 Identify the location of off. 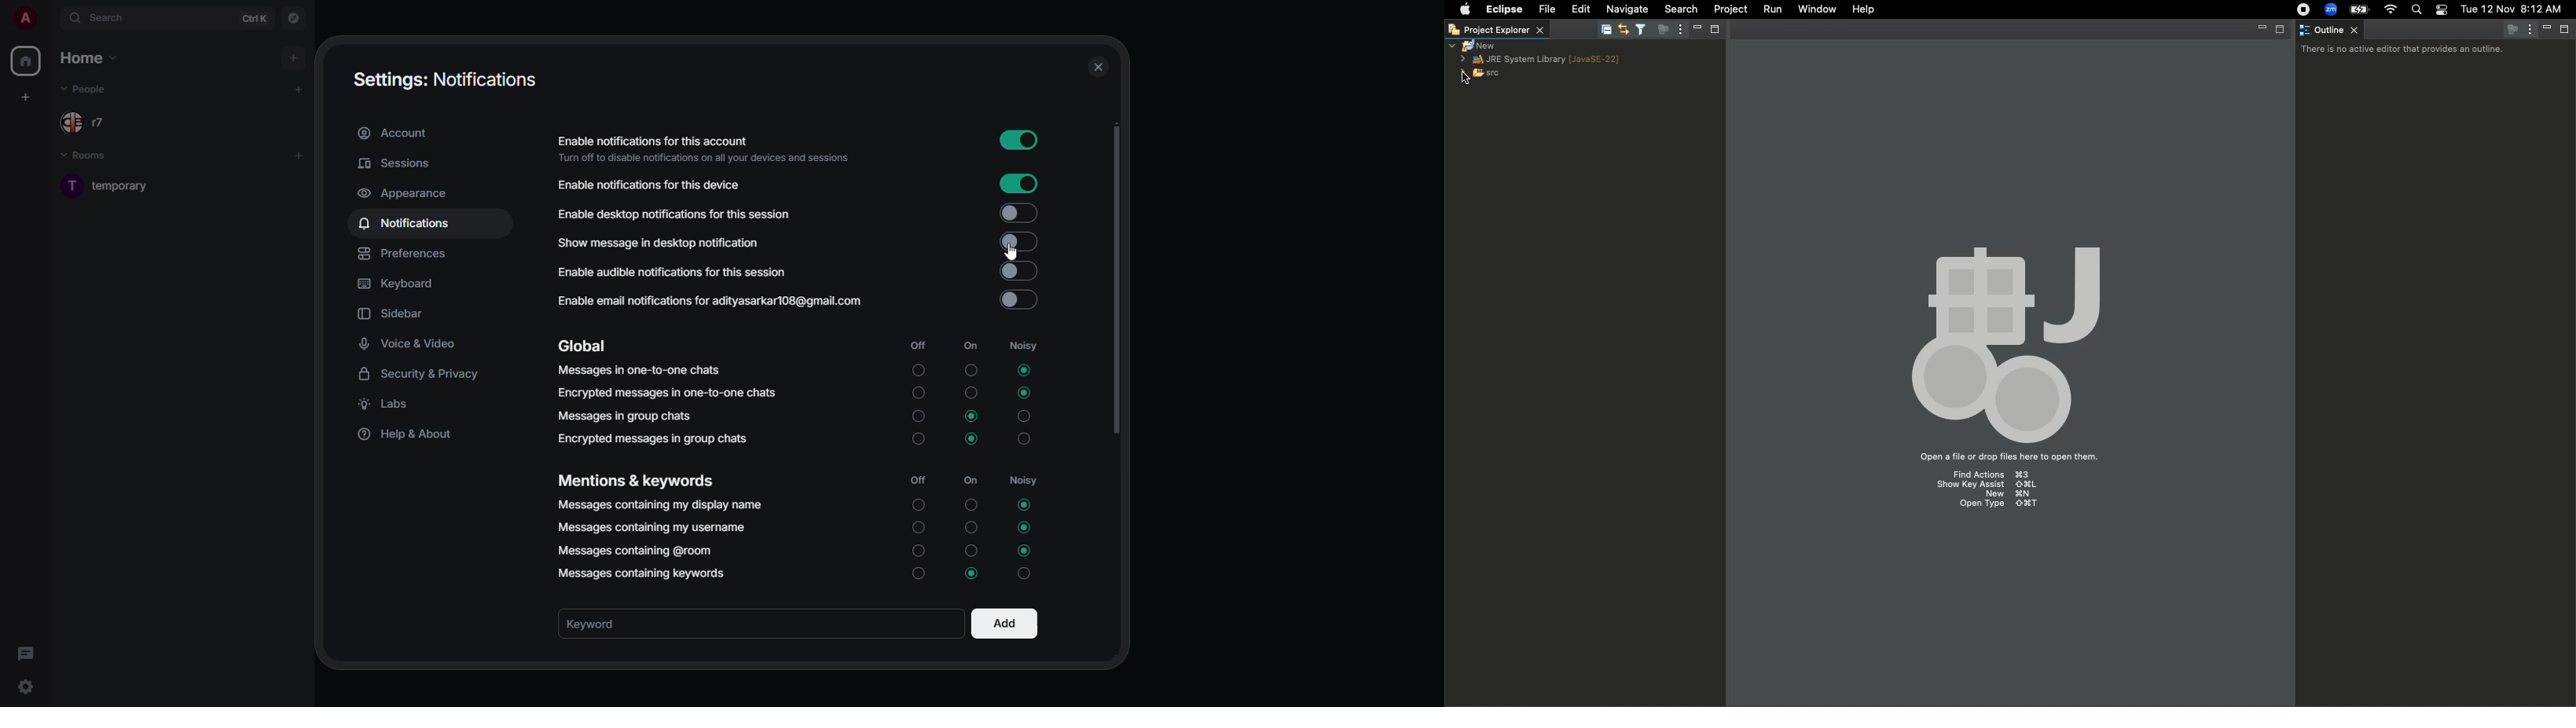
(917, 480).